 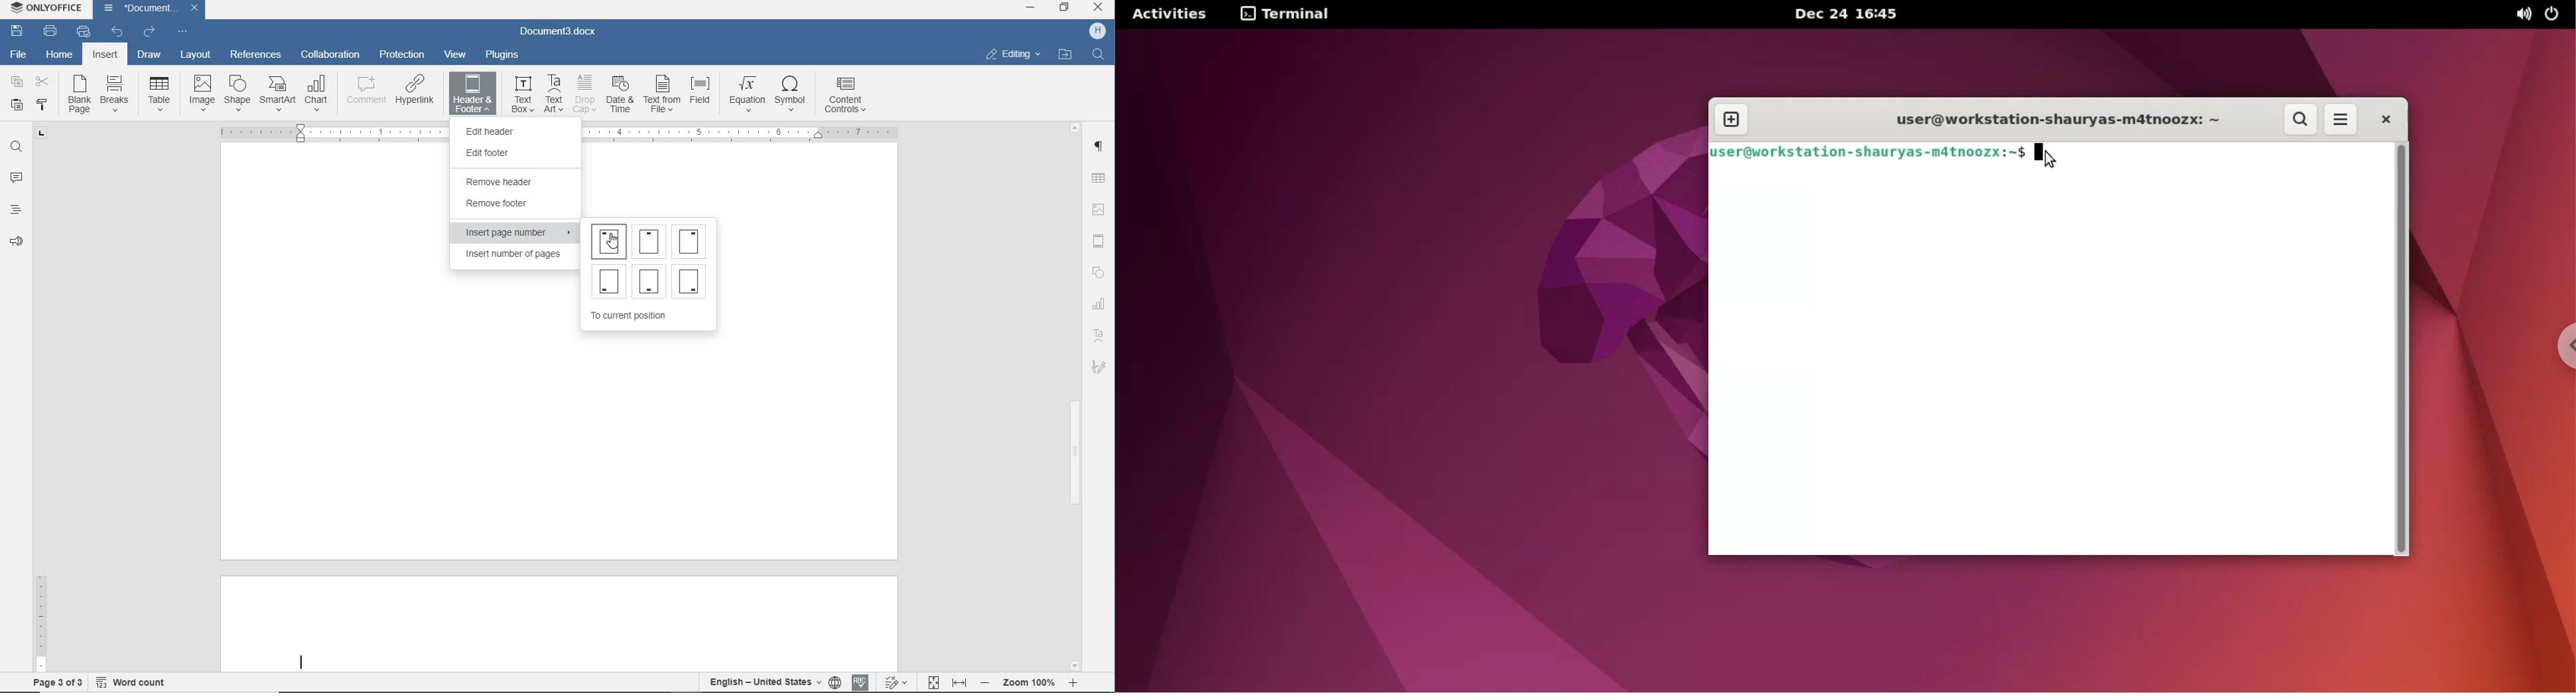 I want to click on BREAKS, so click(x=117, y=96).